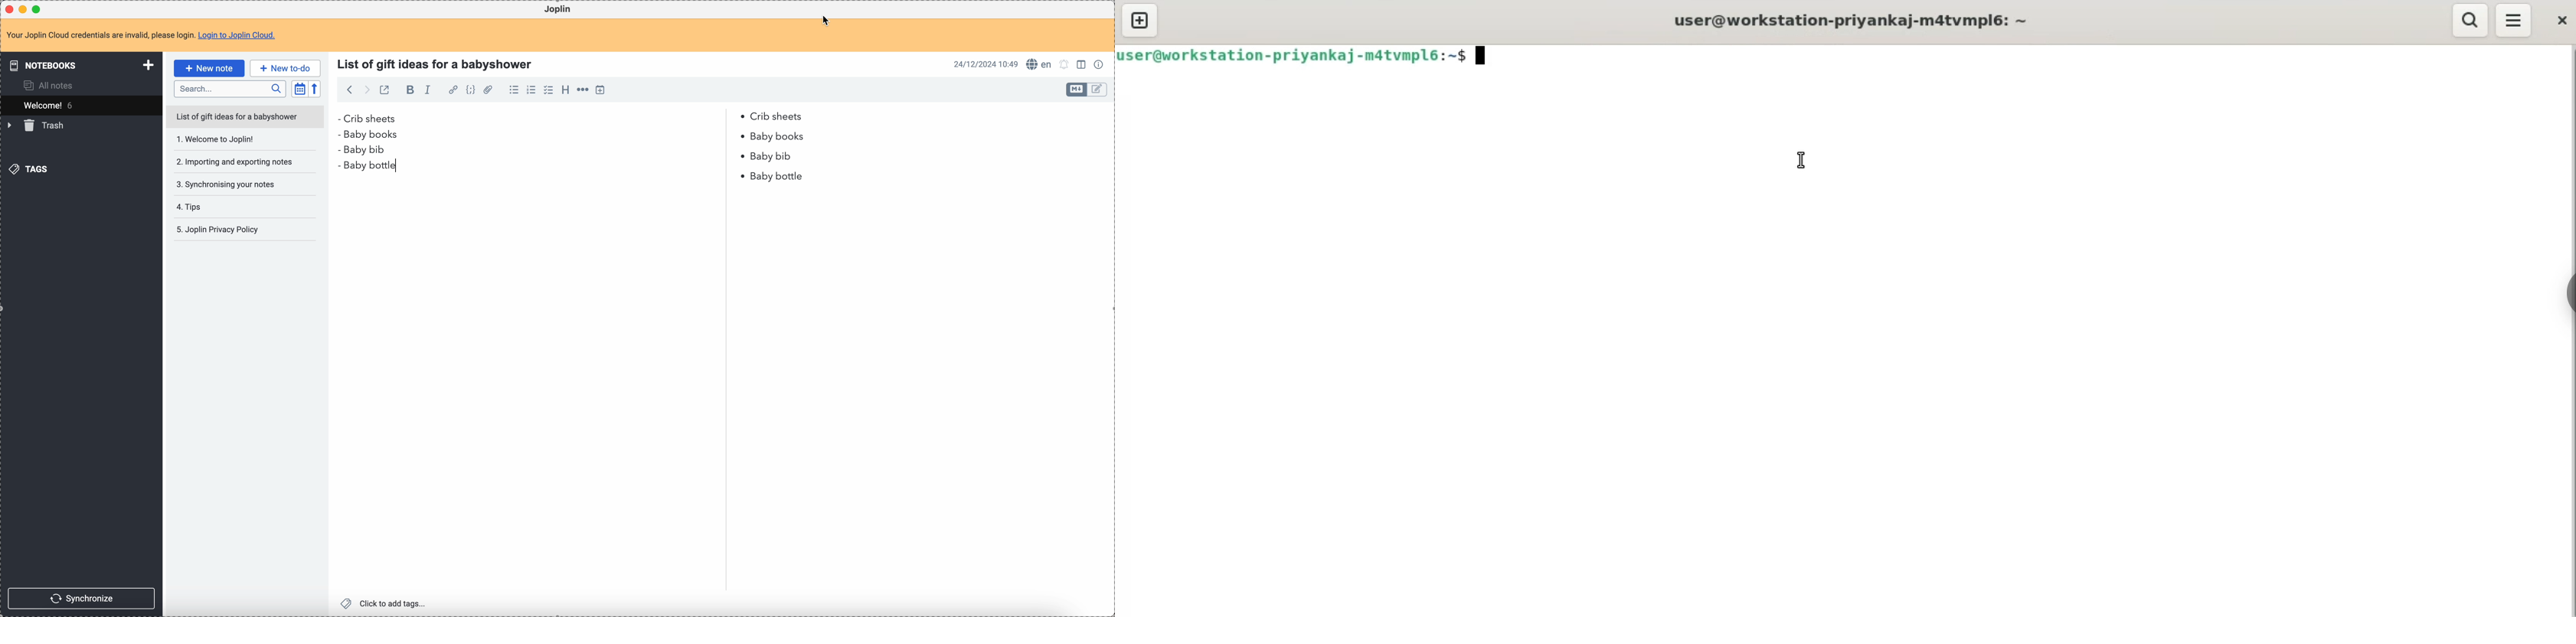  I want to click on toggle edit layout, so click(1083, 66).